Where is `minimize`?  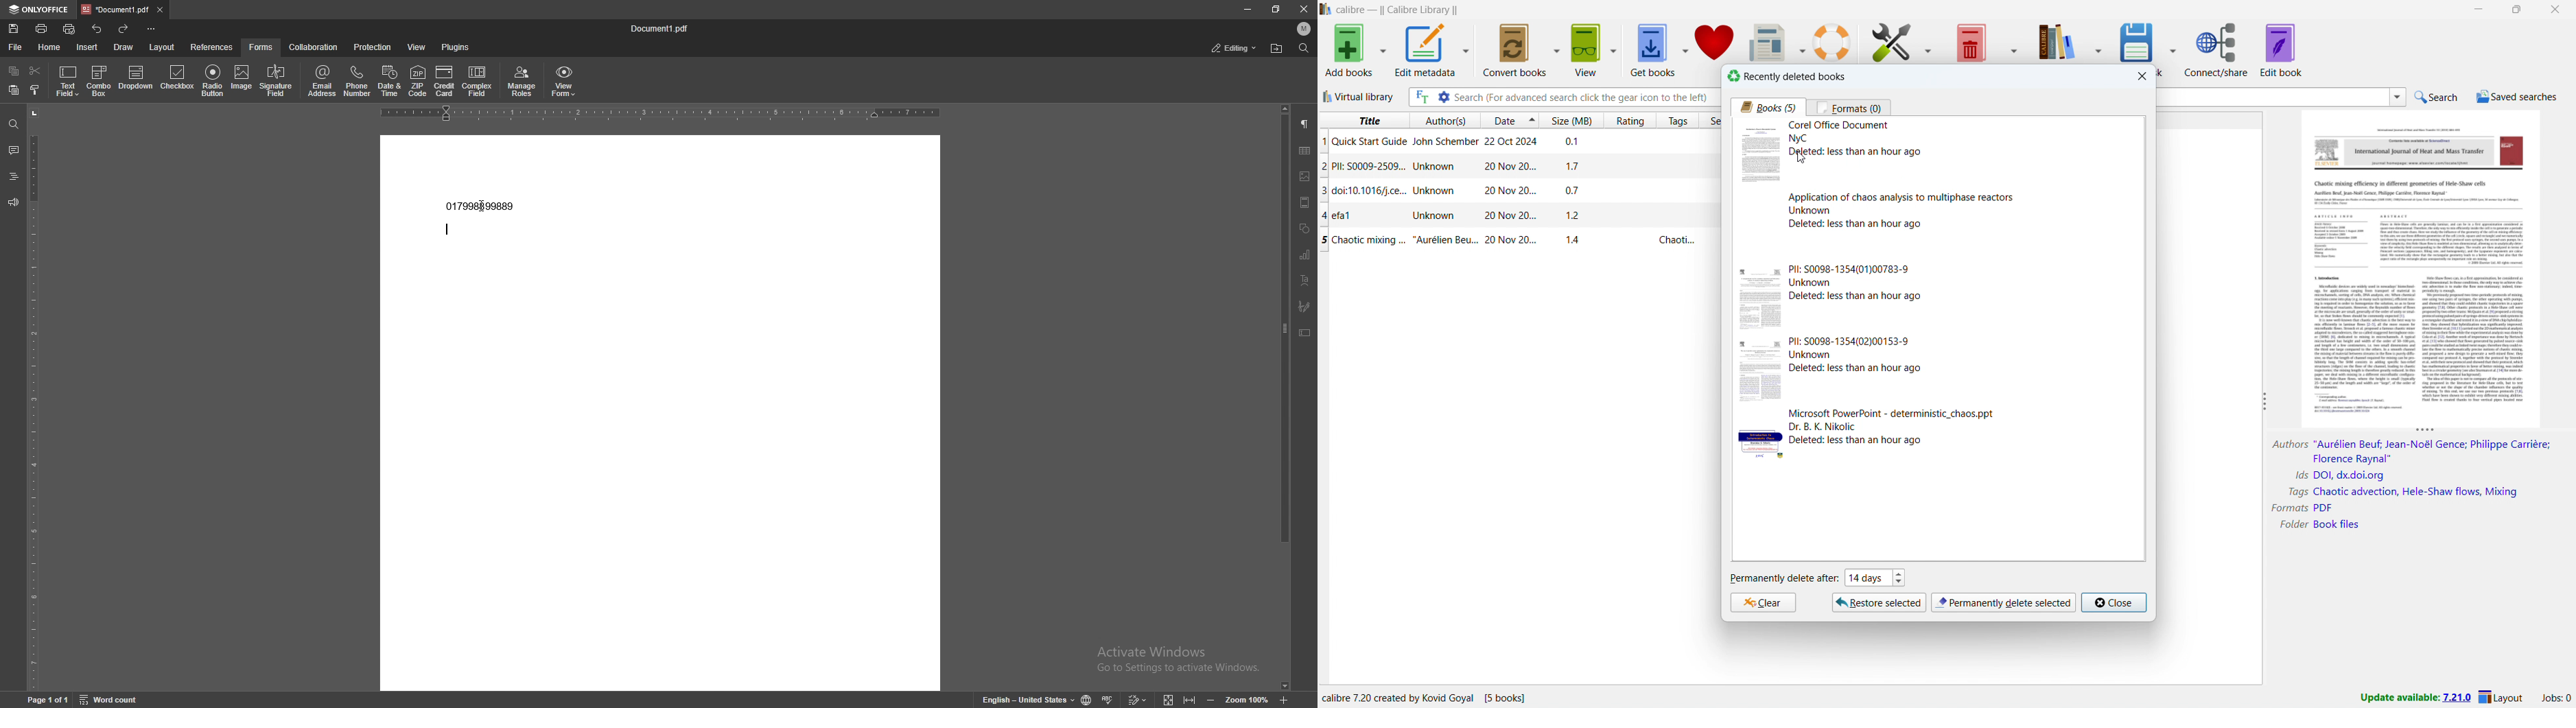 minimize is located at coordinates (2478, 9).